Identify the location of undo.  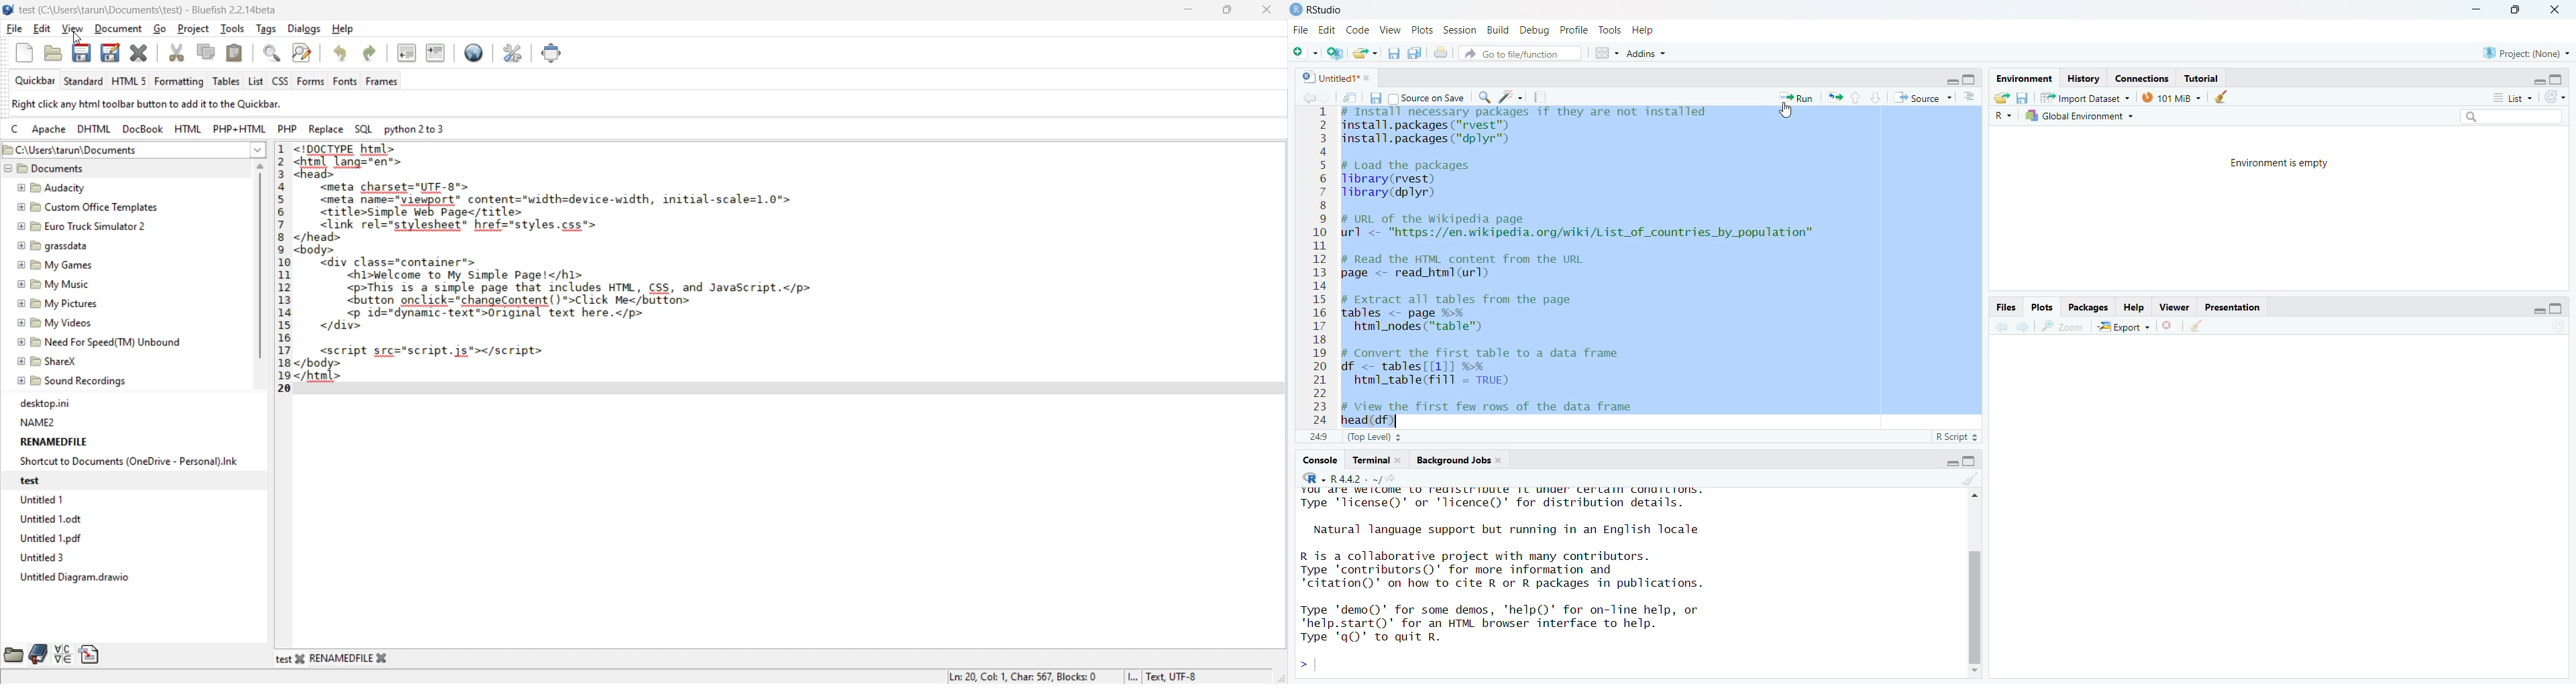
(341, 54).